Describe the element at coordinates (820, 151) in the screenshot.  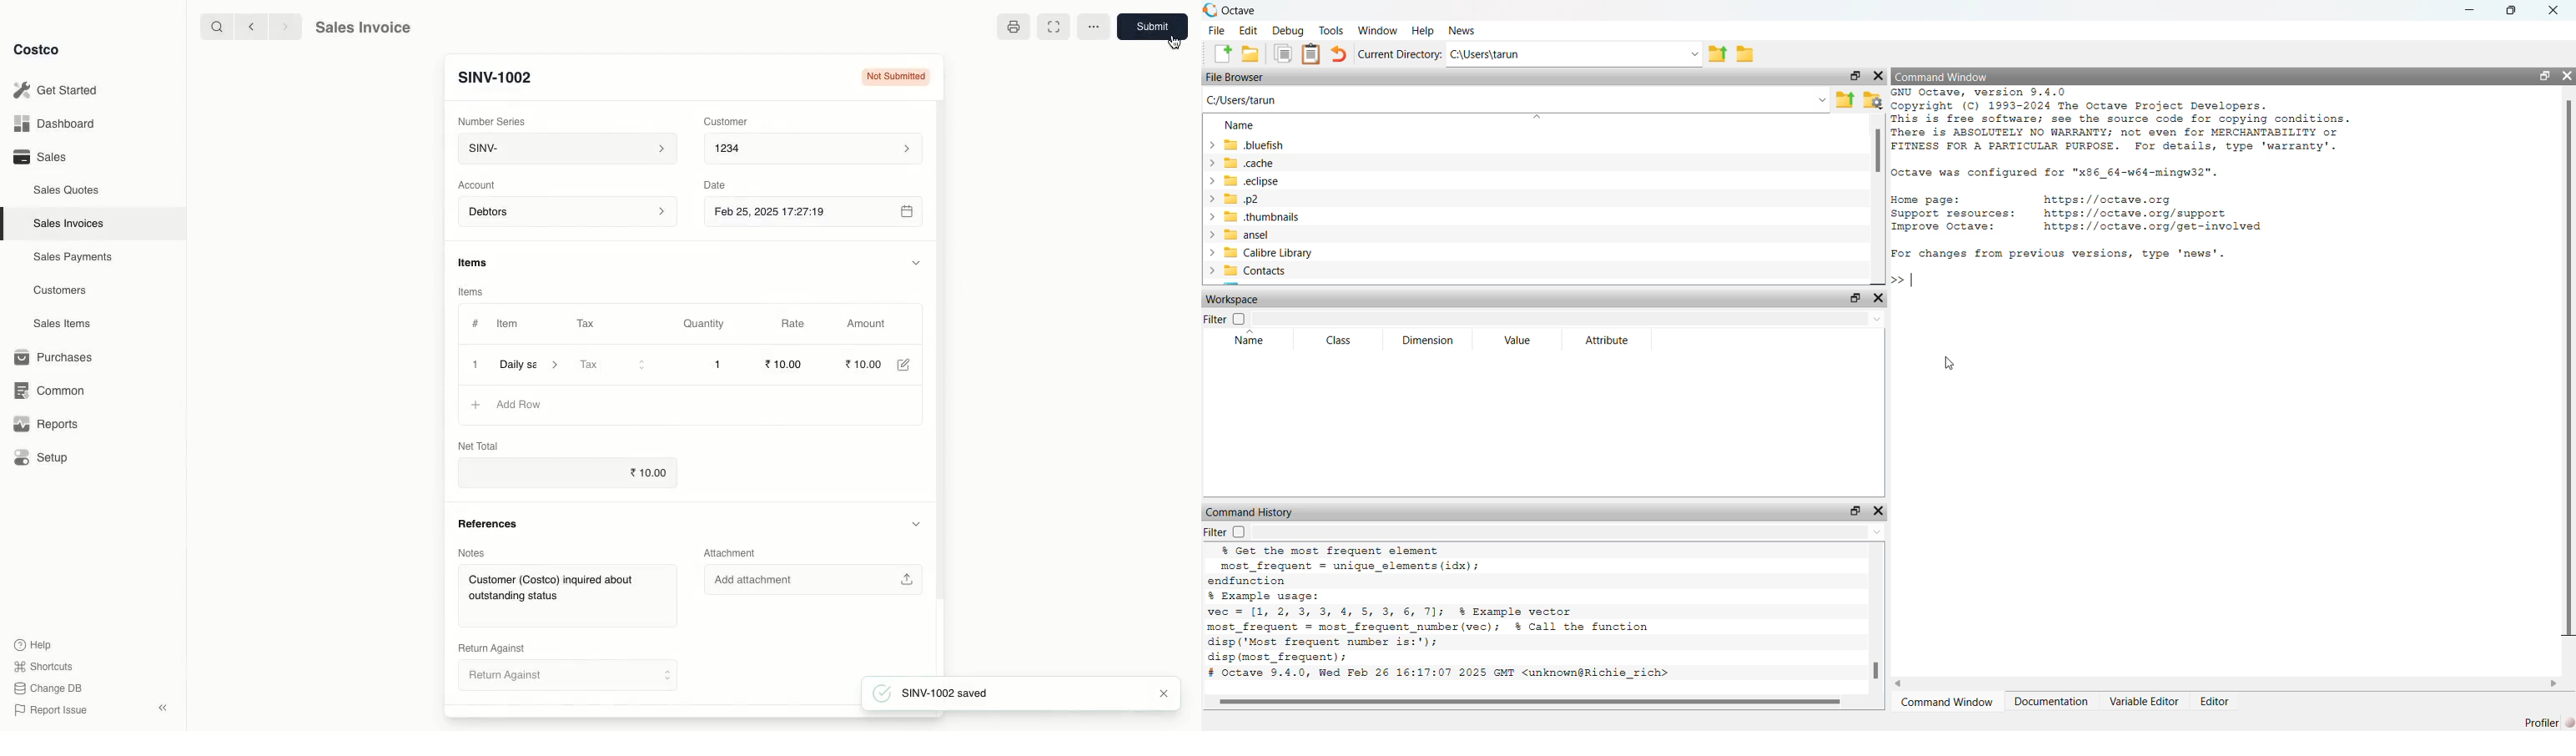
I see `1234` at that location.